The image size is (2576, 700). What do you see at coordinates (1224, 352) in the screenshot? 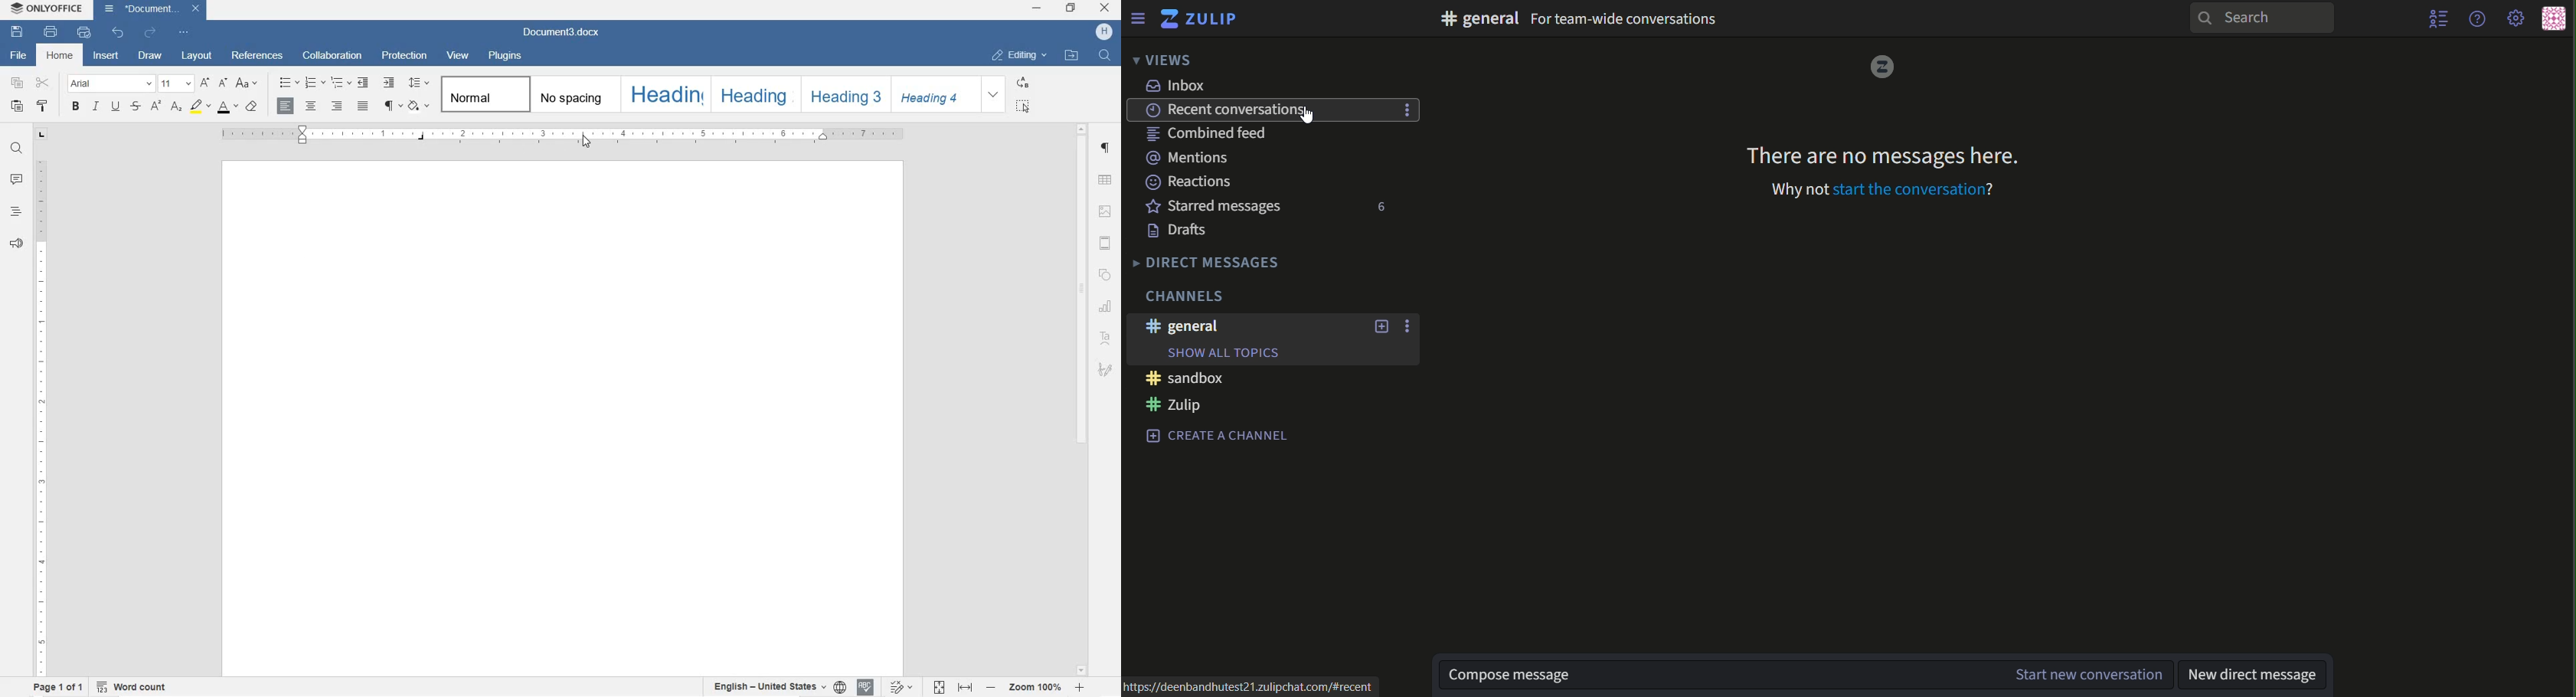
I see `text` at bounding box center [1224, 352].